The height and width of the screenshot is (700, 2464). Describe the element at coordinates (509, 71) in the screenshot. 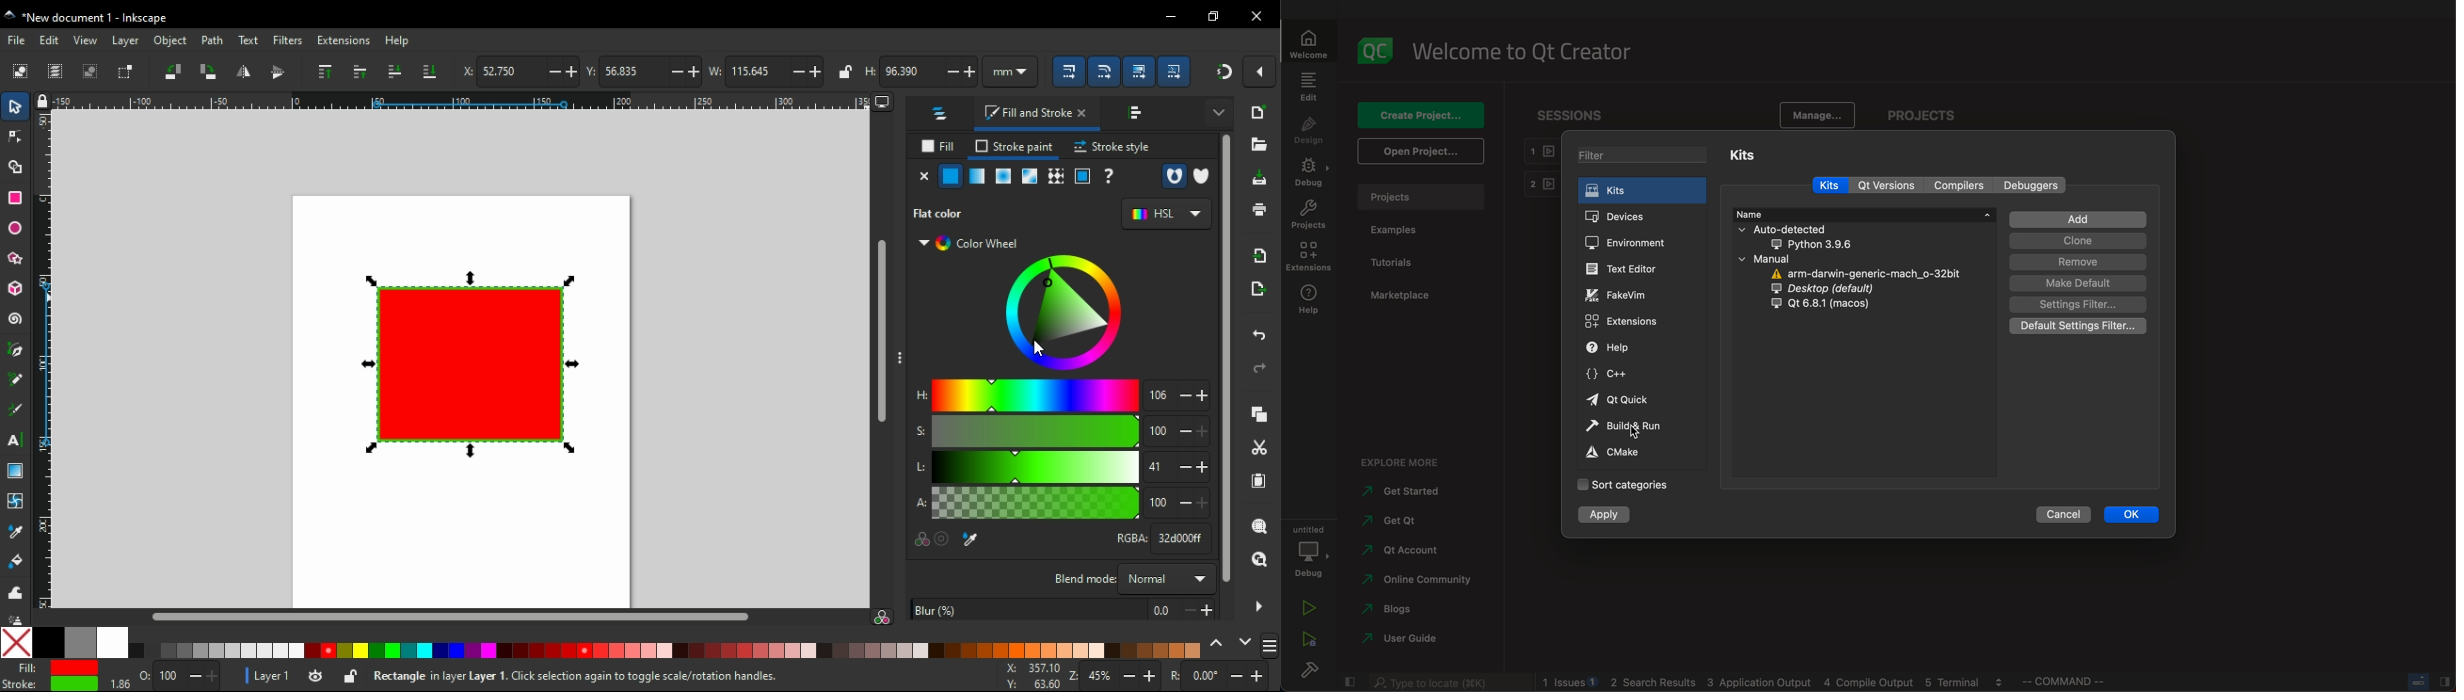

I see `52` at that location.